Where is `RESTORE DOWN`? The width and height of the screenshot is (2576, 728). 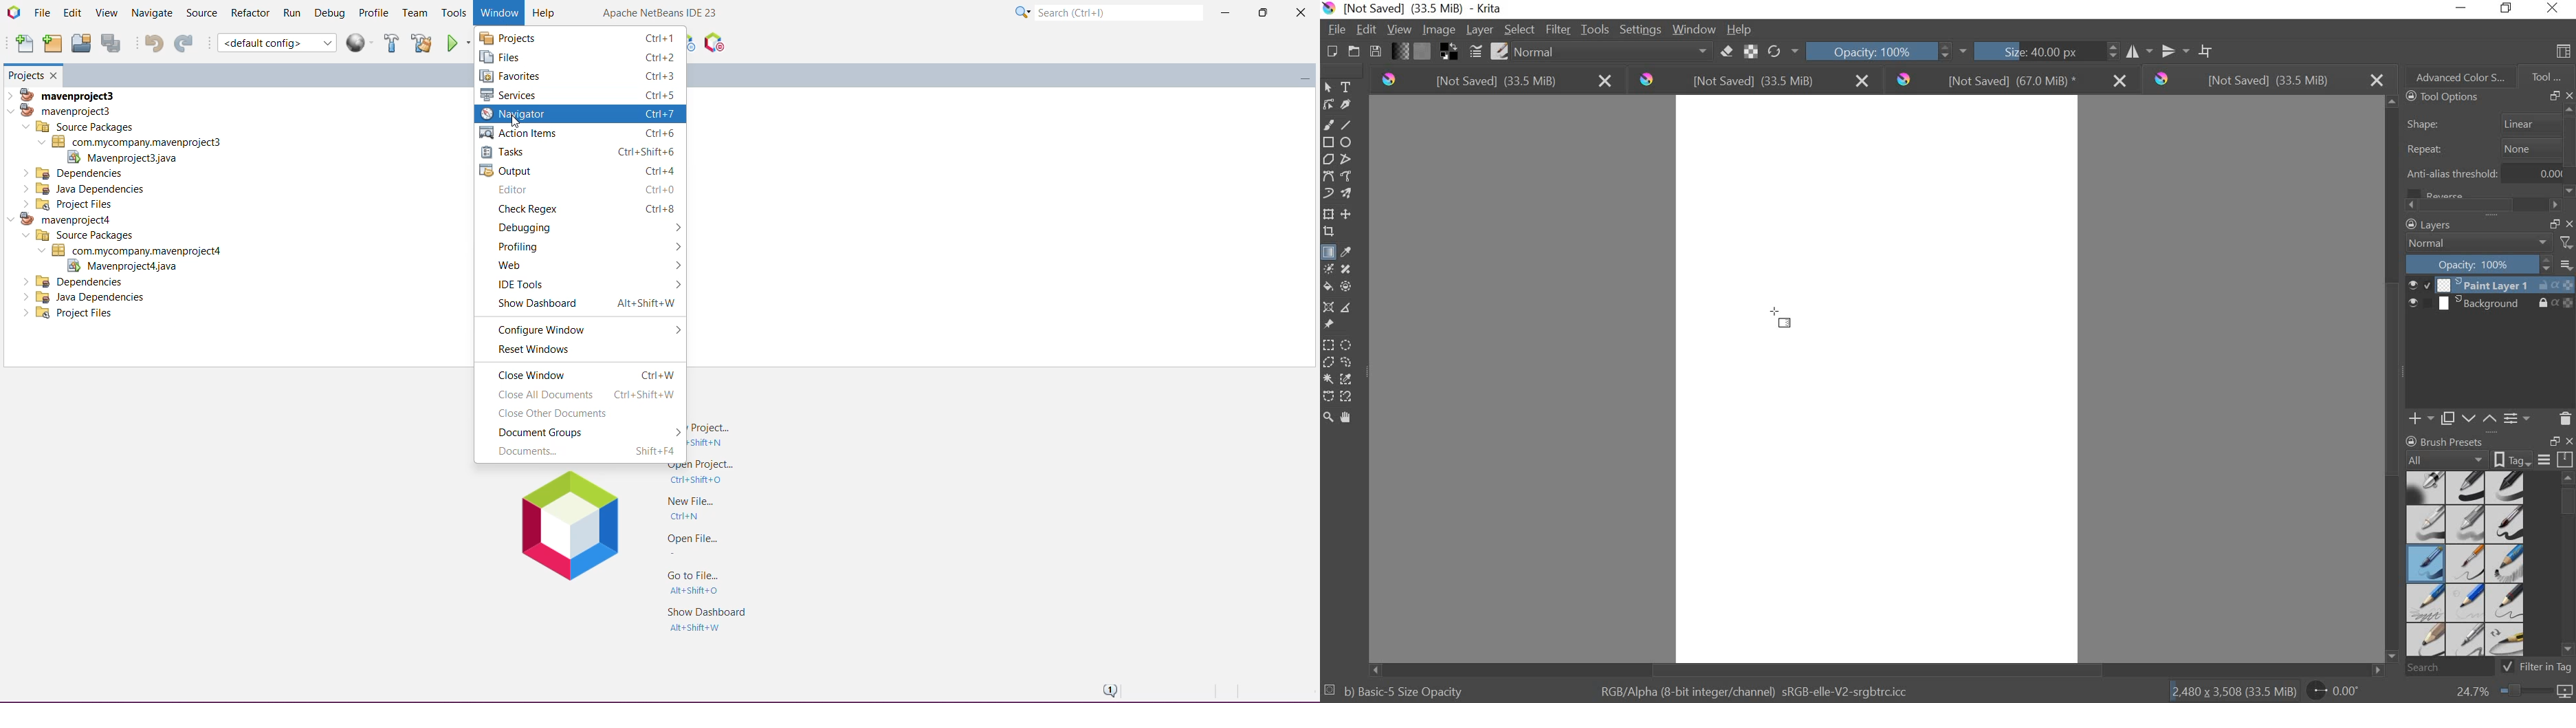 RESTORE DOWN is located at coordinates (2554, 223).